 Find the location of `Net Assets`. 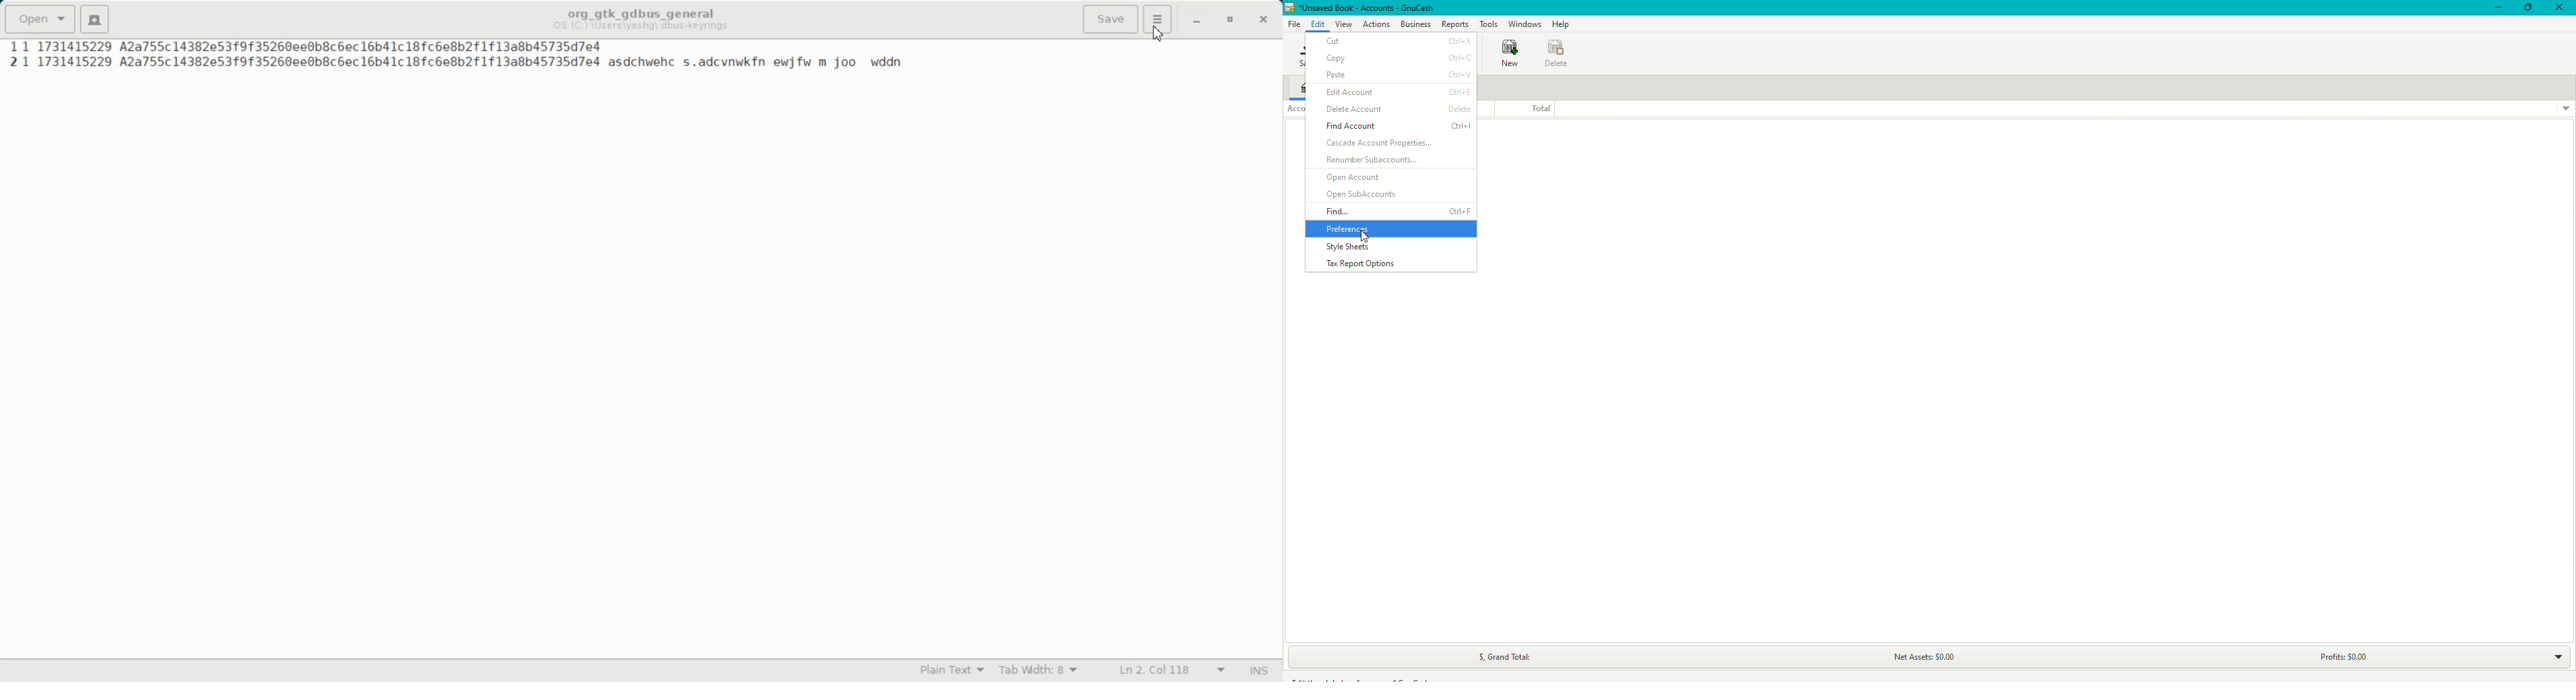

Net Assets is located at coordinates (1921, 658).